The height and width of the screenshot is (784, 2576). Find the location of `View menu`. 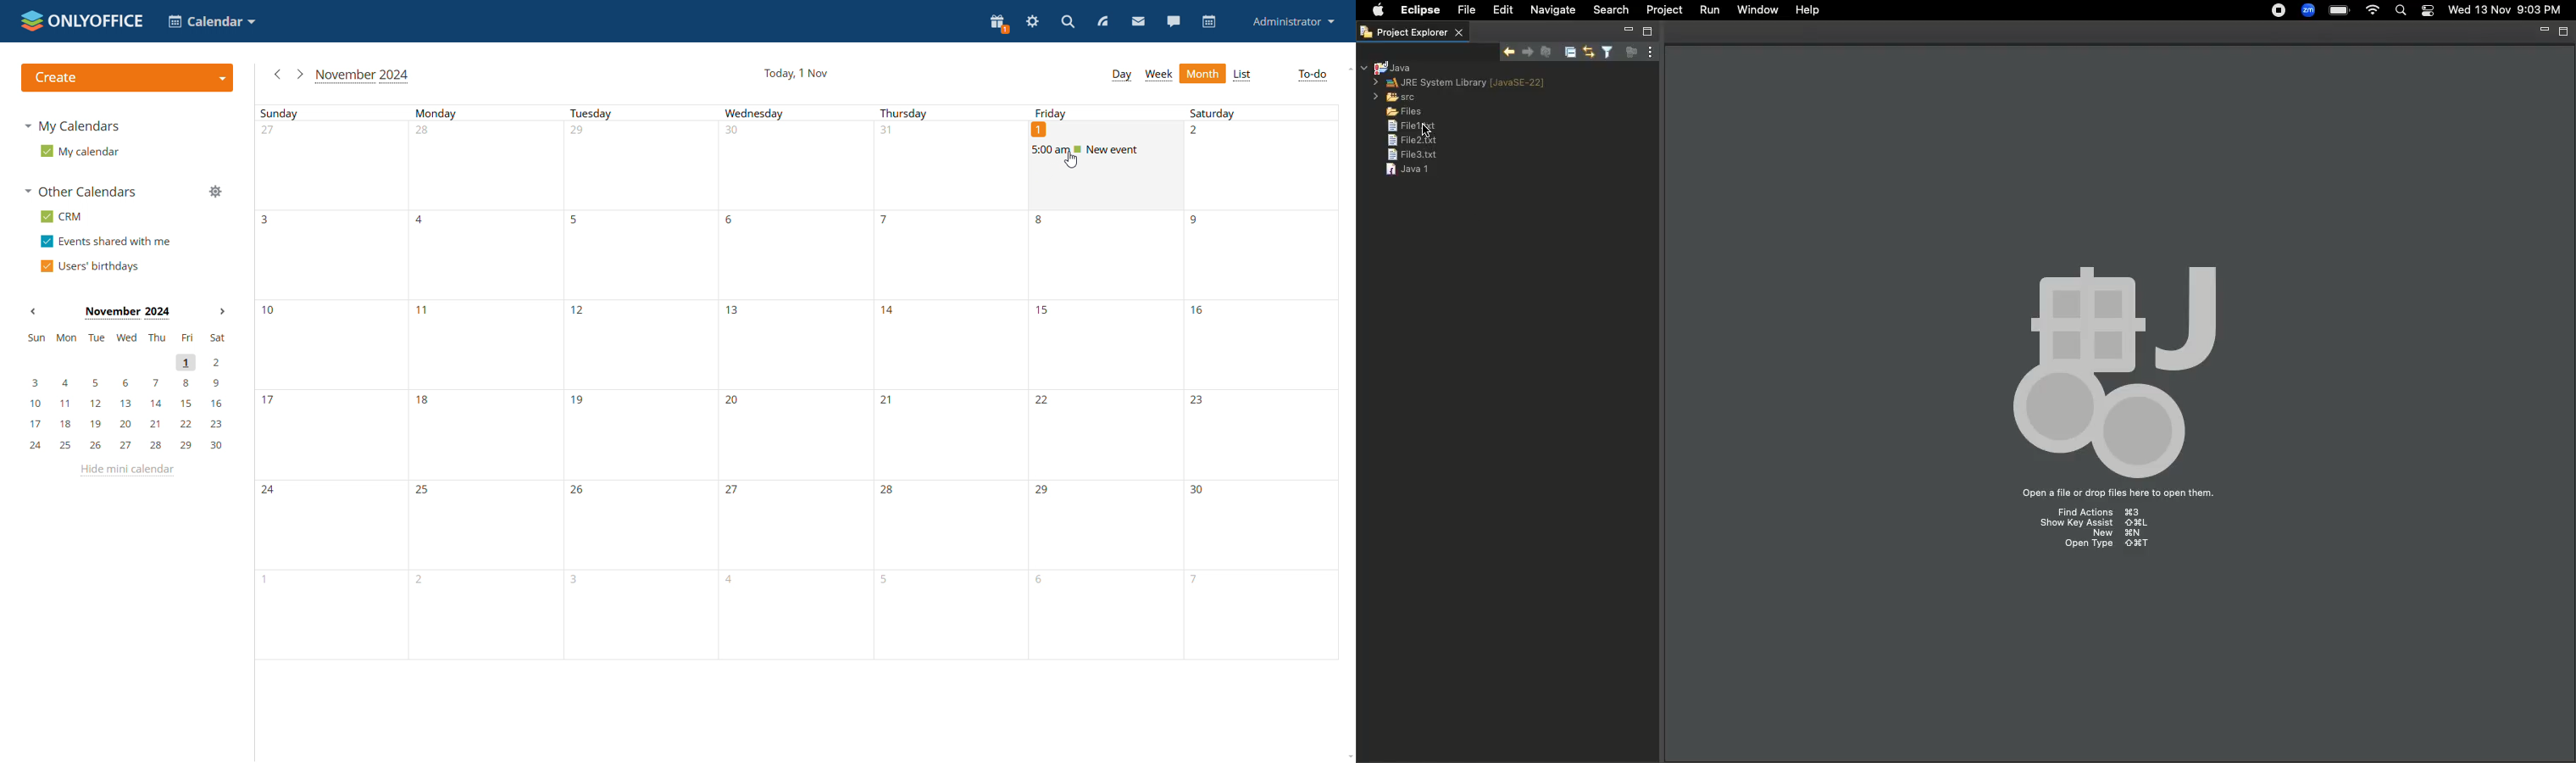

View menu is located at coordinates (1648, 53).